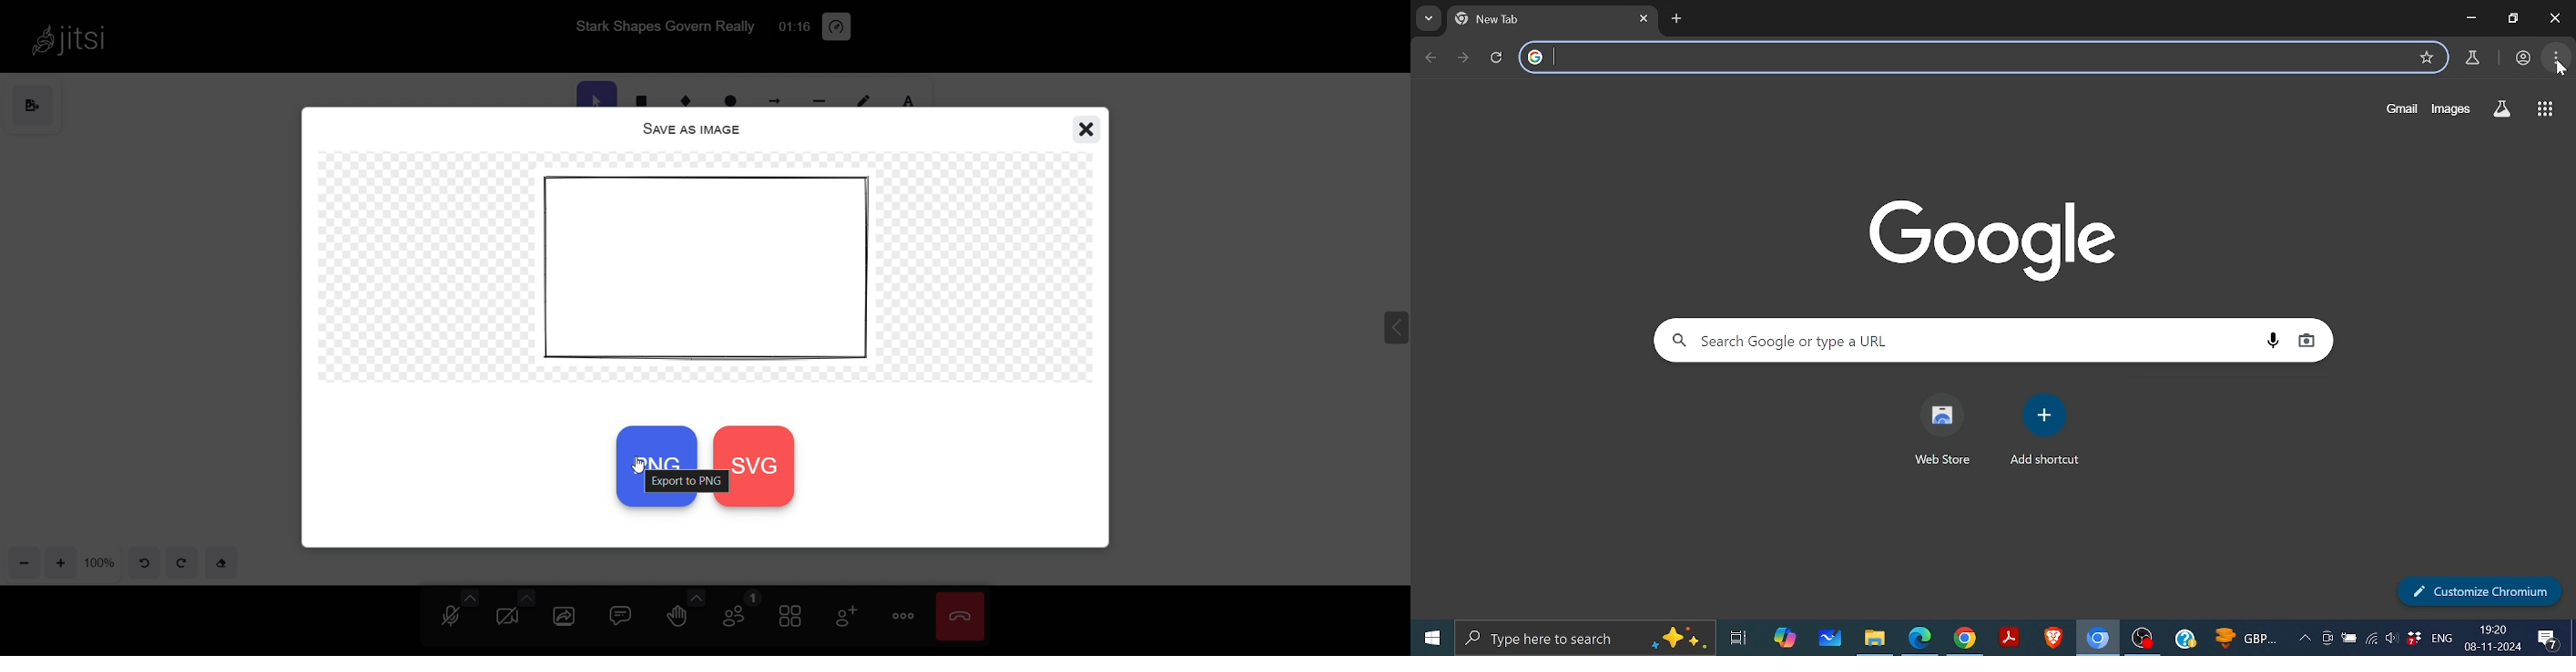  What do you see at coordinates (70, 38) in the screenshot?
I see `jitsi` at bounding box center [70, 38].